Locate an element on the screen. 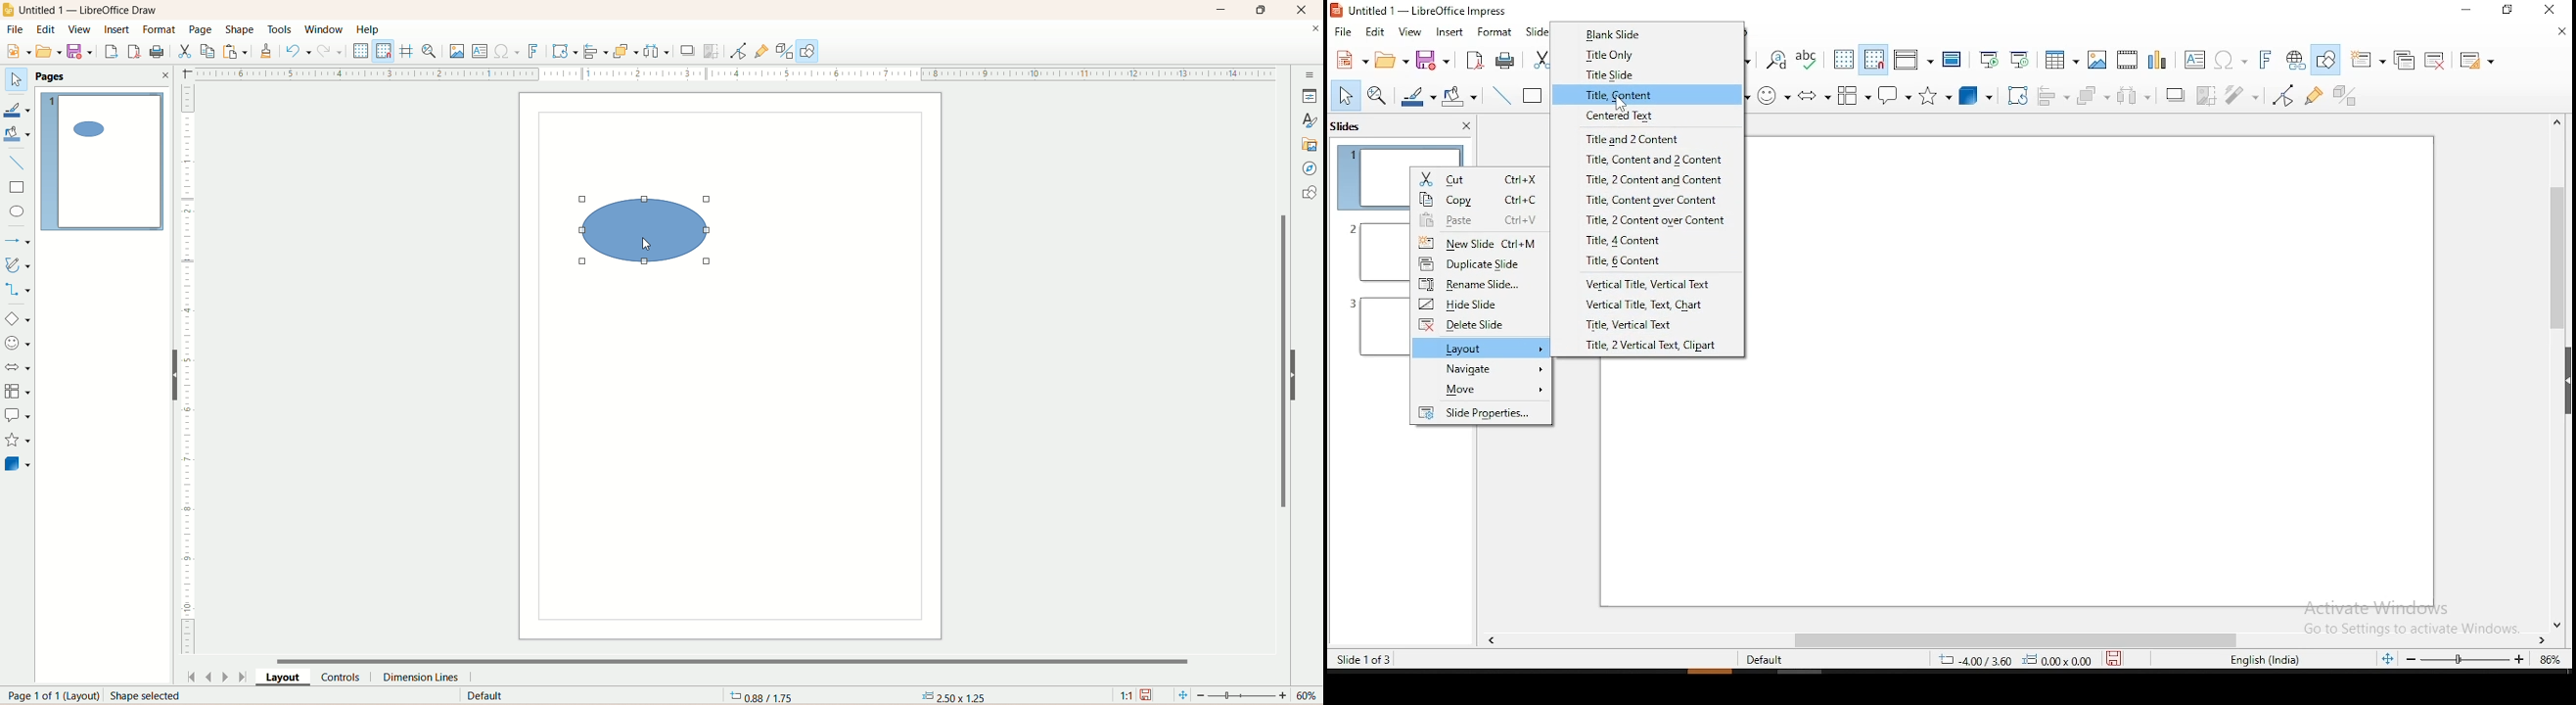 This screenshot has height=728, width=2576. zoom and pan is located at coordinates (432, 53).